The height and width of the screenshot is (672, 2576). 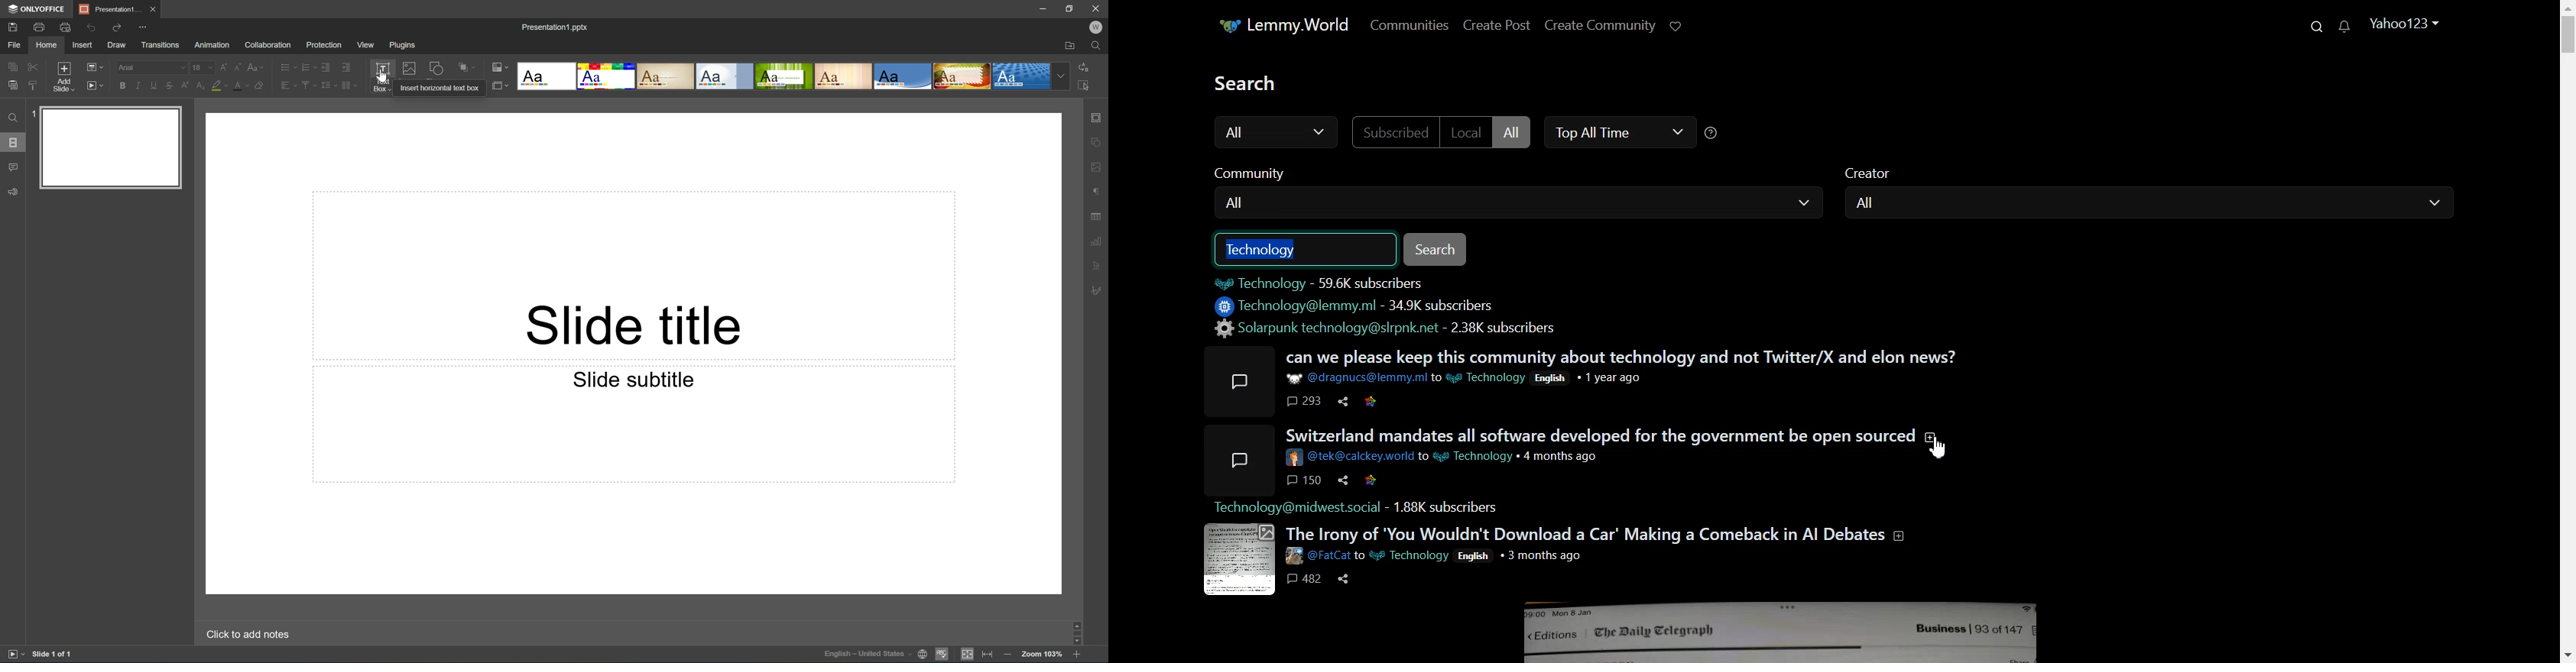 What do you see at coordinates (146, 26) in the screenshot?
I see `Customize quick access toolbar` at bounding box center [146, 26].